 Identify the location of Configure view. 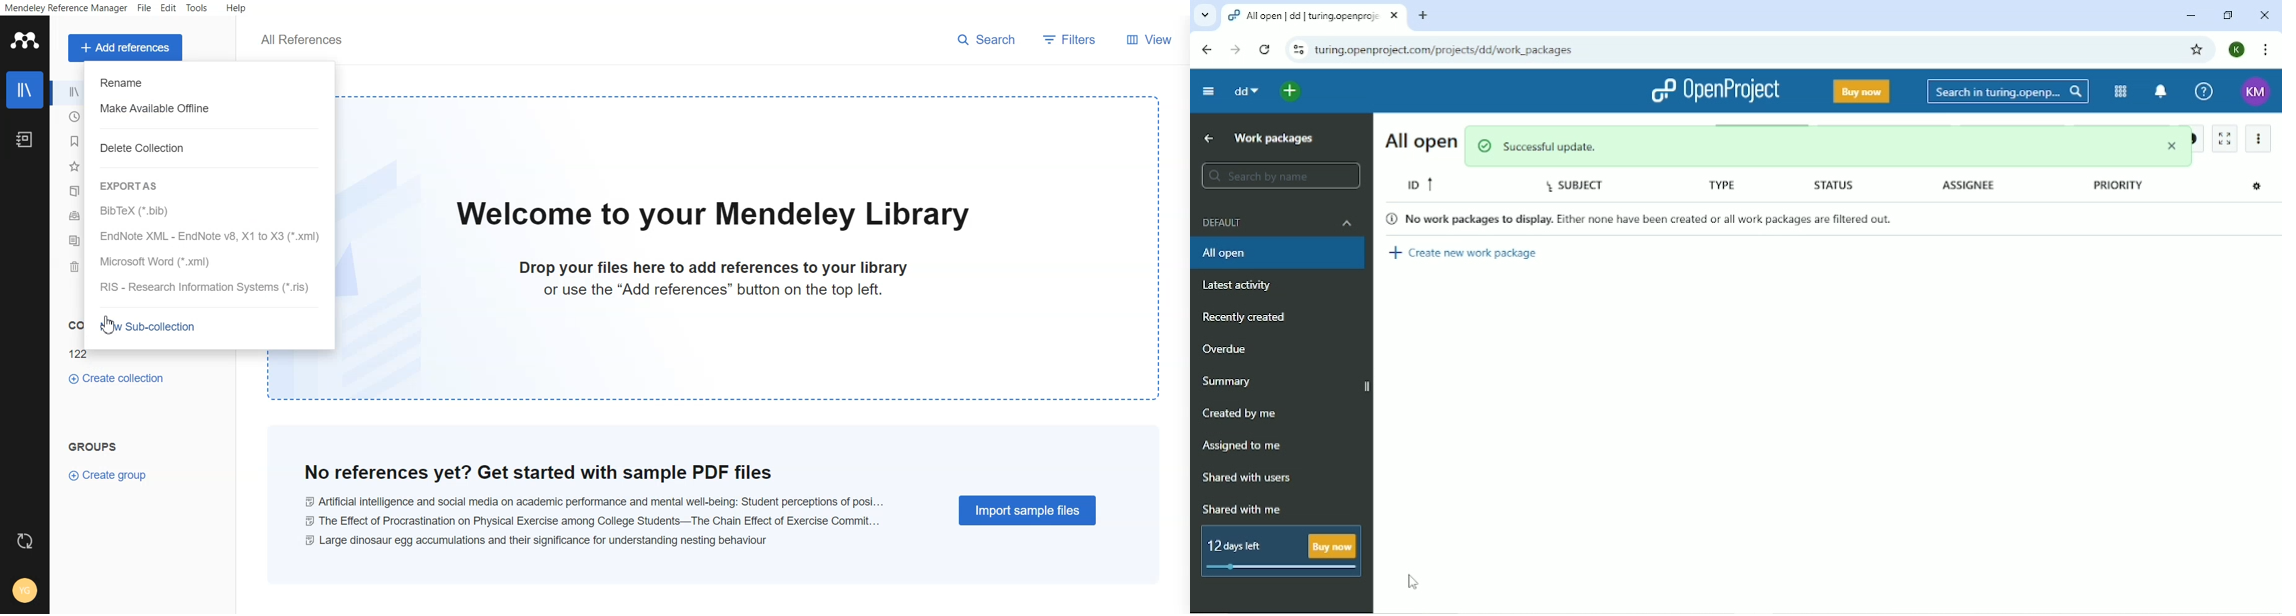
(2260, 187).